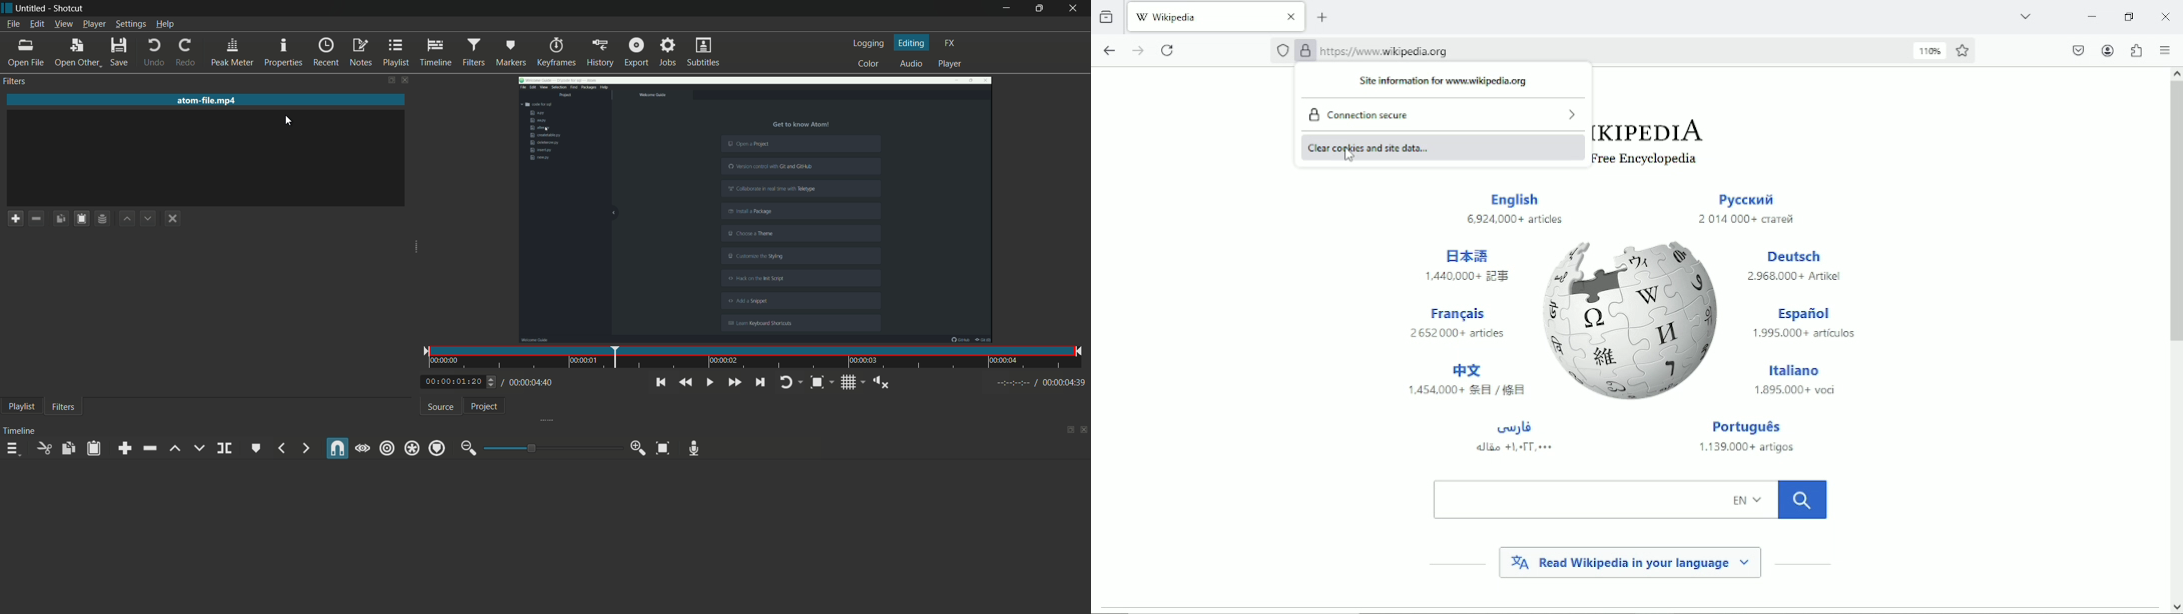  What do you see at coordinates (952, 64) in the screenshot?
I see `player` at bounding box center [952, 64].